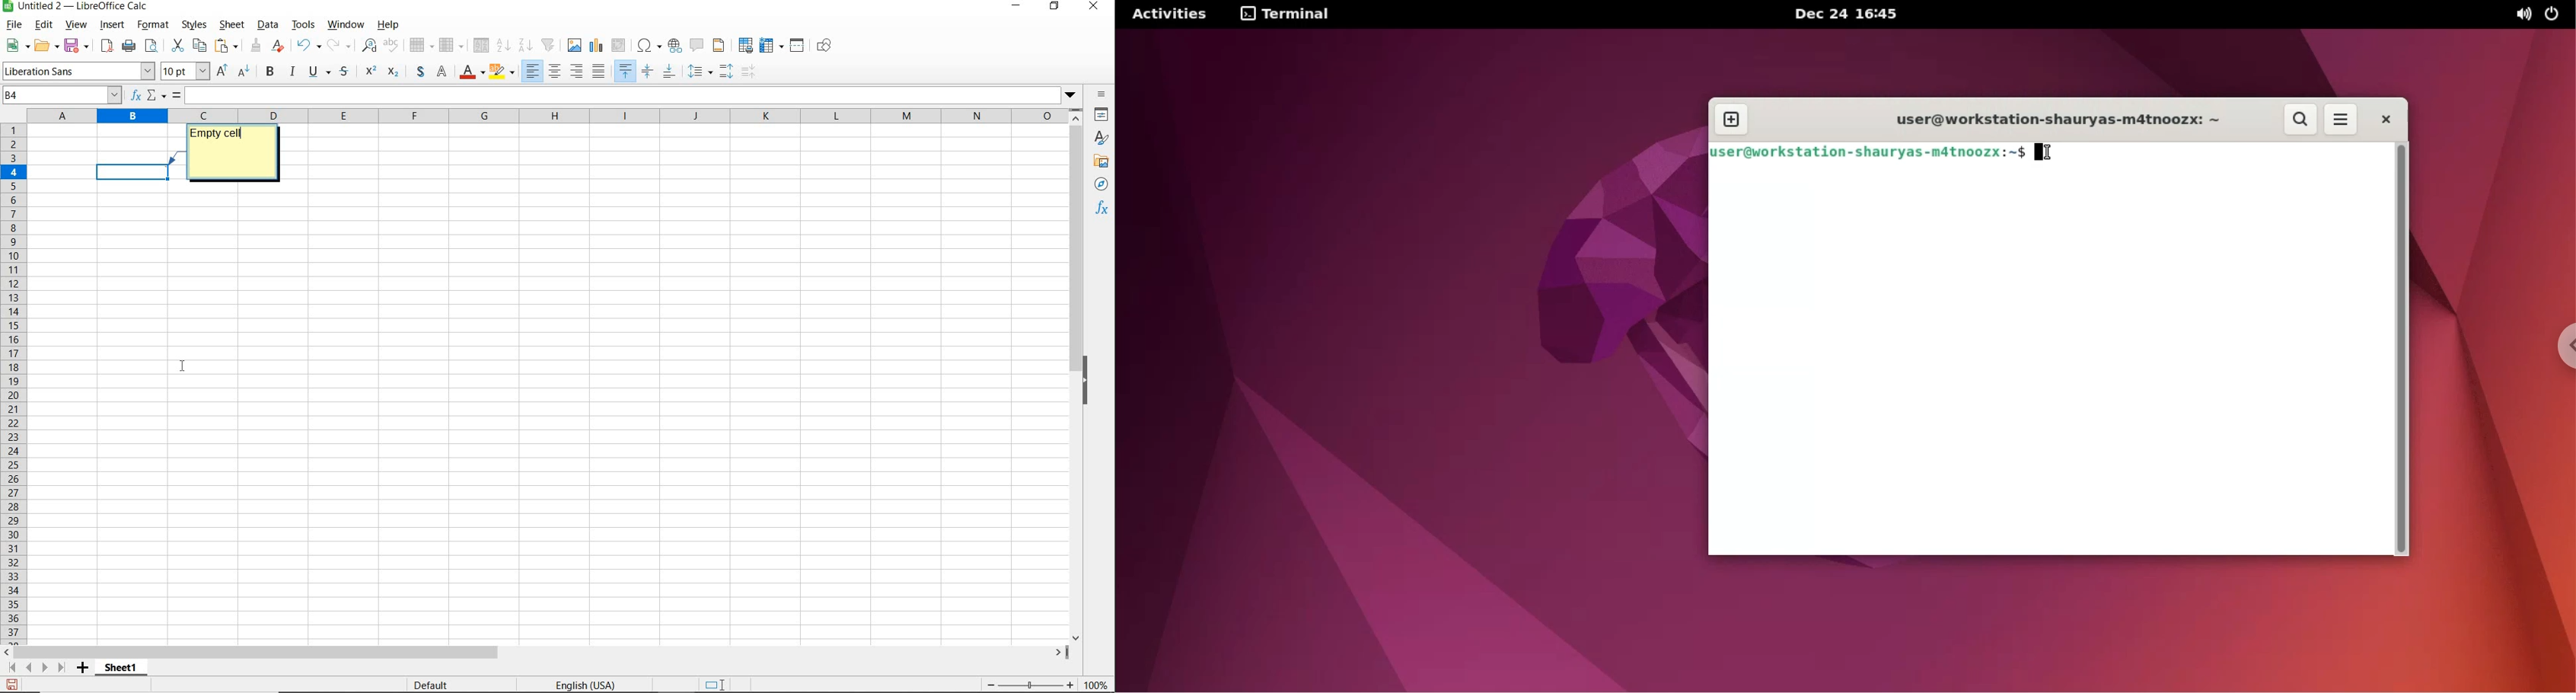 This screenshot has height=700, width=2576. Describe the element at coordinates (44, 25) in the screenshot. I see `edit` at that location.